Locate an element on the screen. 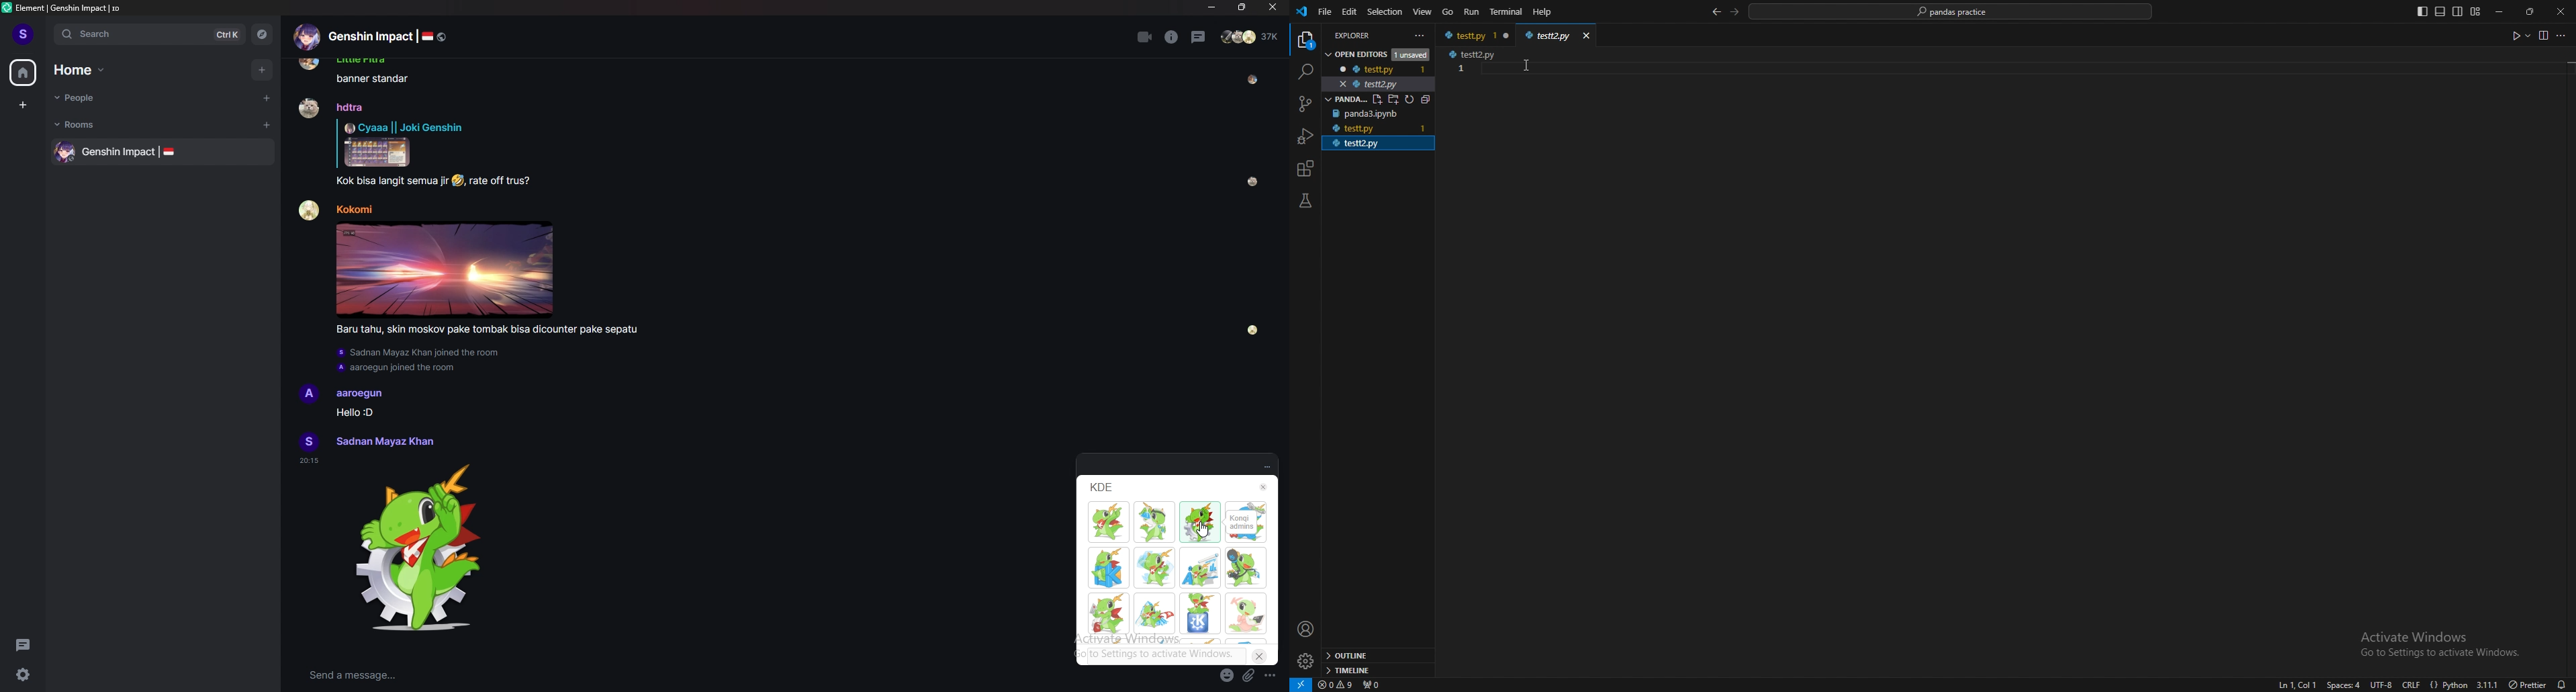 The height and width of the screenshot is (700, 2576). Genshin Impact is located at coordinates (370, 36).